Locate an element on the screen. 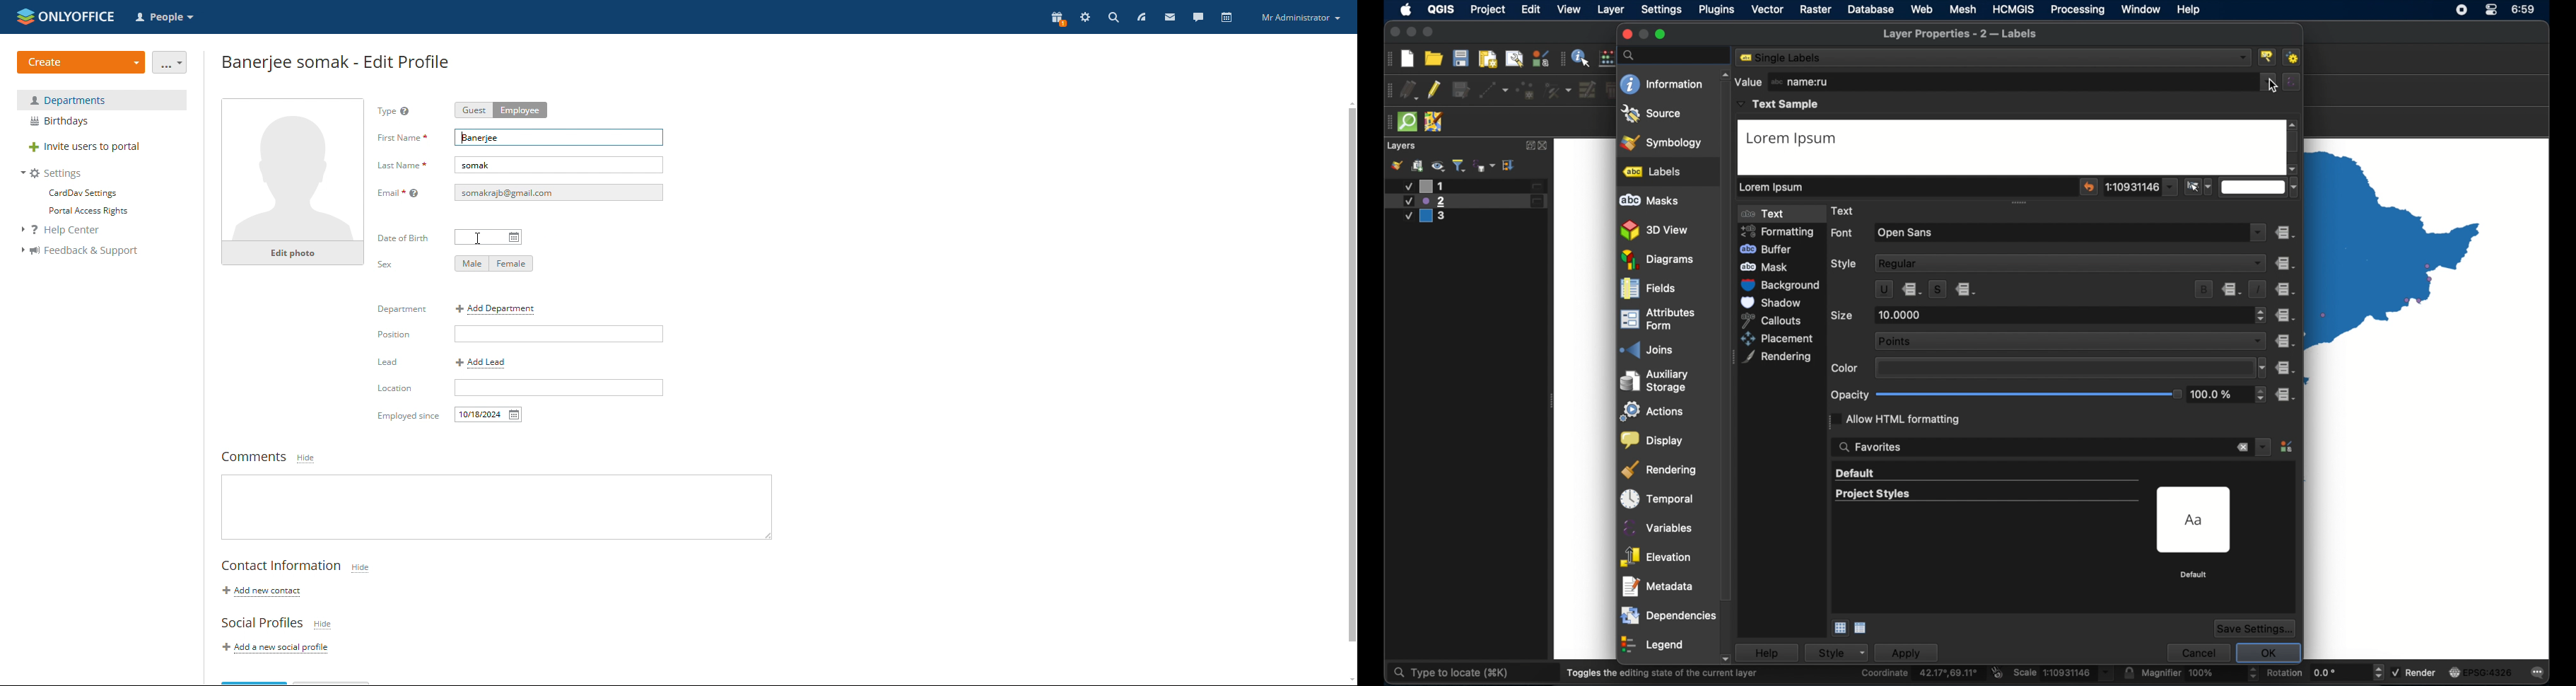 Image resolution: width=2576 pixels, height=700 pixels. toggle extents and mouse display position is located at coordinates (1998, 672).